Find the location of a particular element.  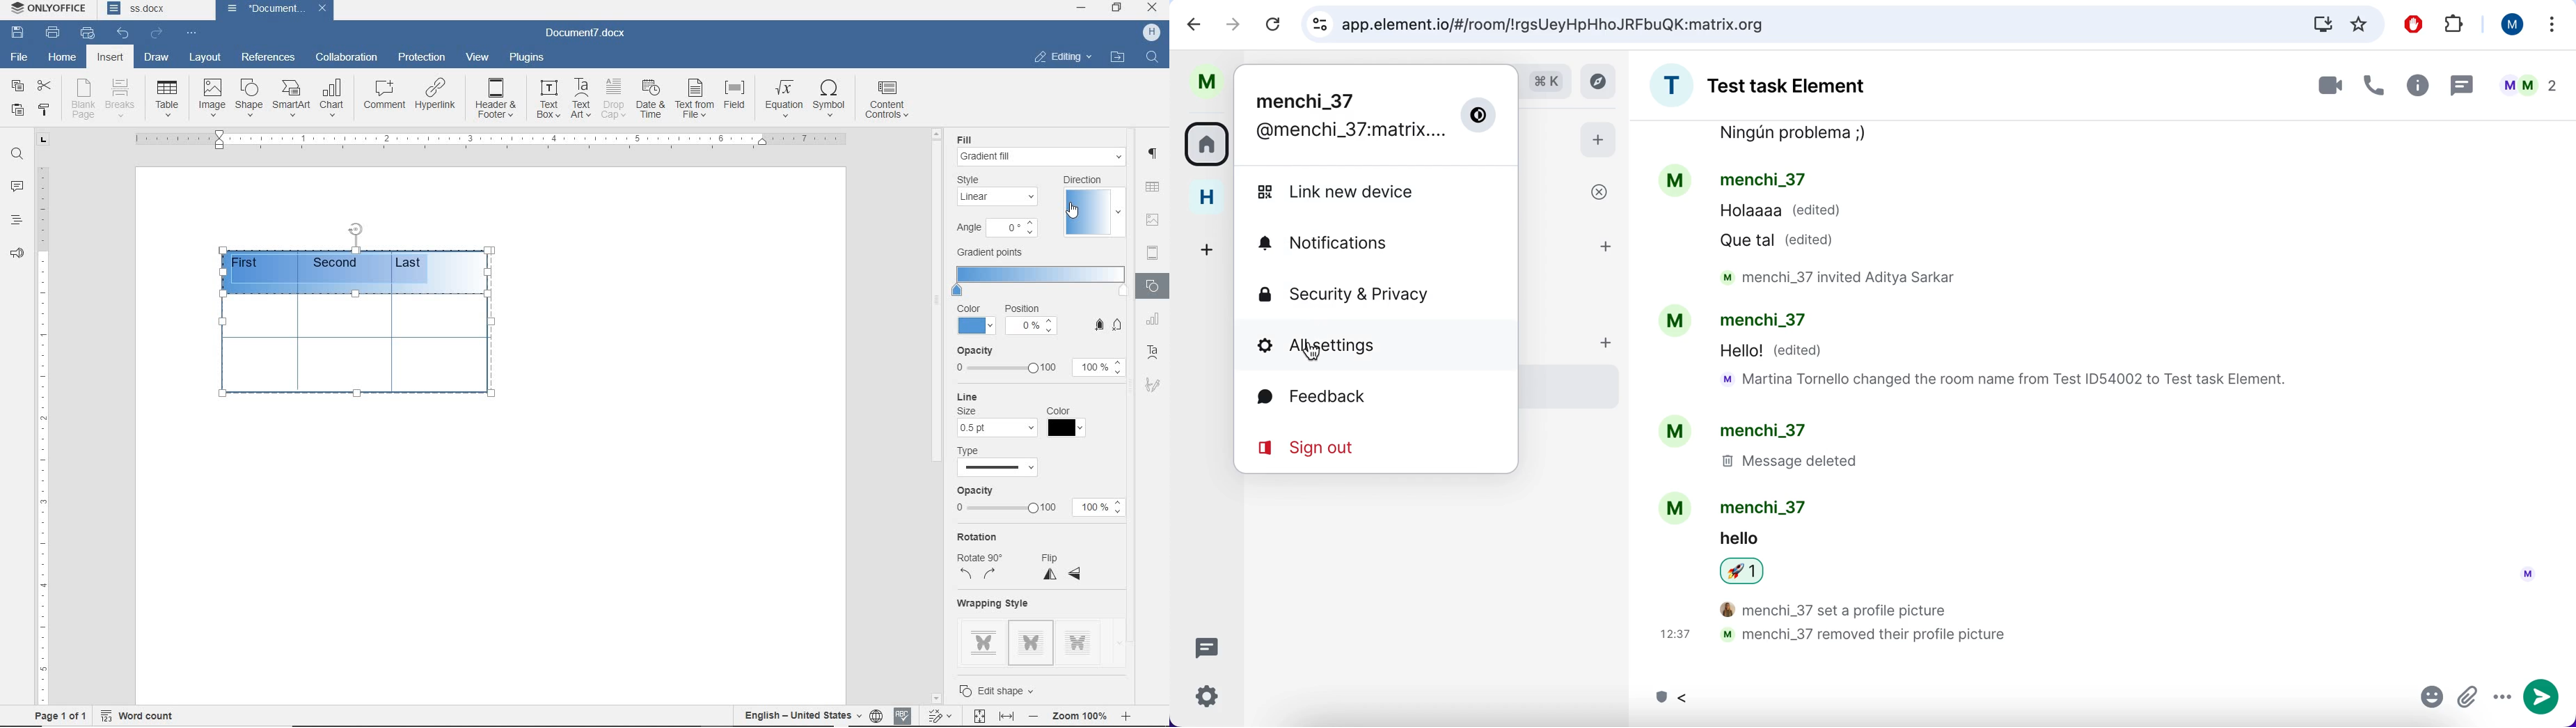

image is located at coordinates (213, 98).